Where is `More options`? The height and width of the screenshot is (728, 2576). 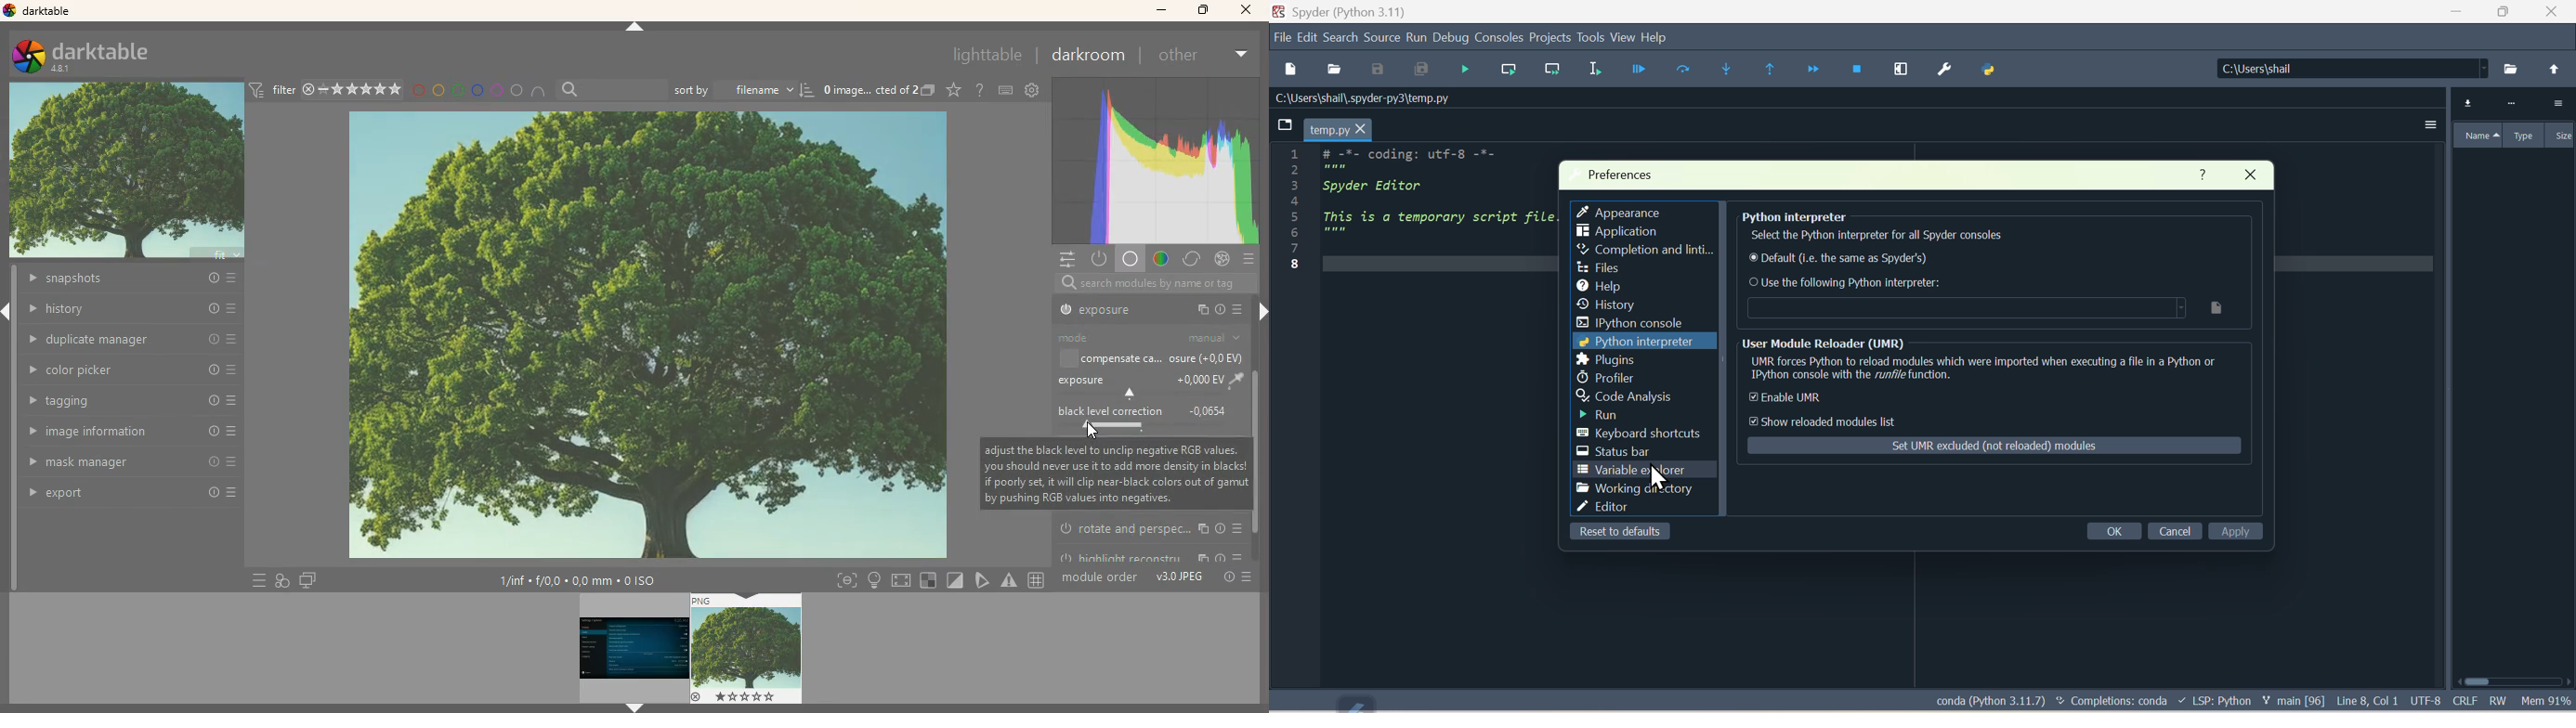 More options is located at coordinates (2421, 129).